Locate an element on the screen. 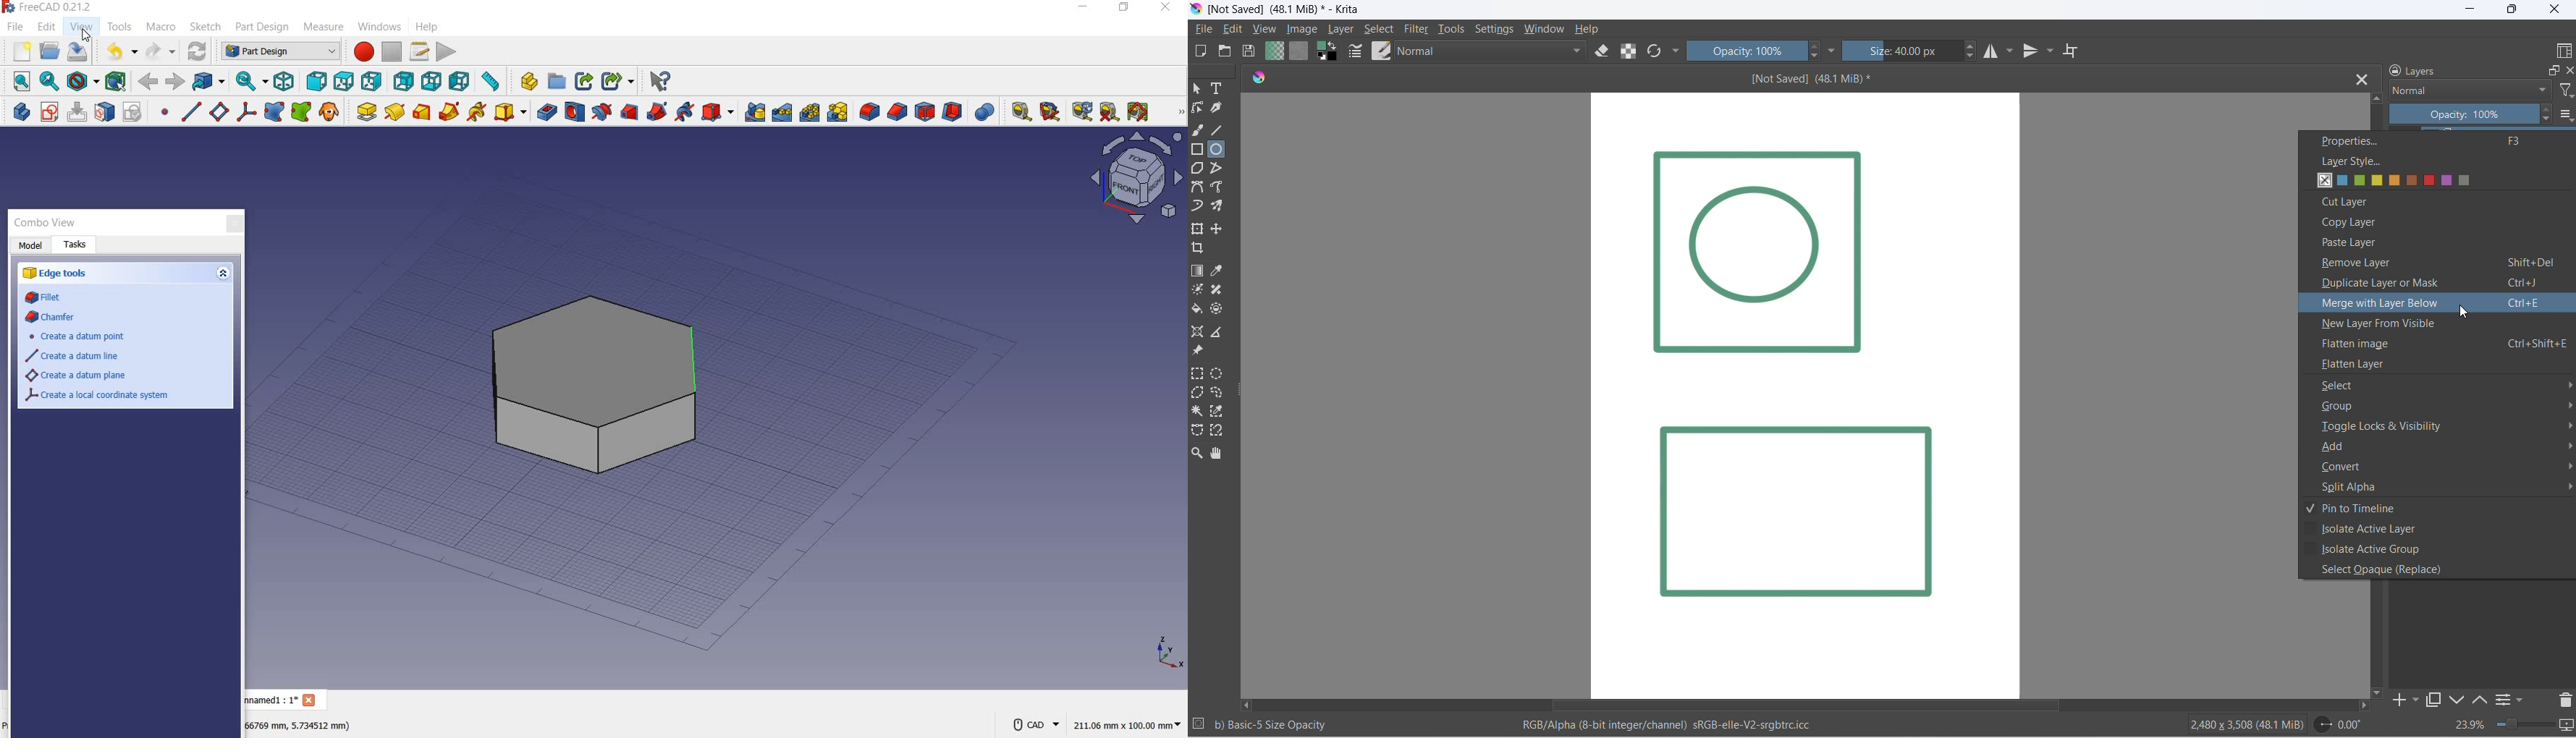  windows is located at coordinates (380, 29).